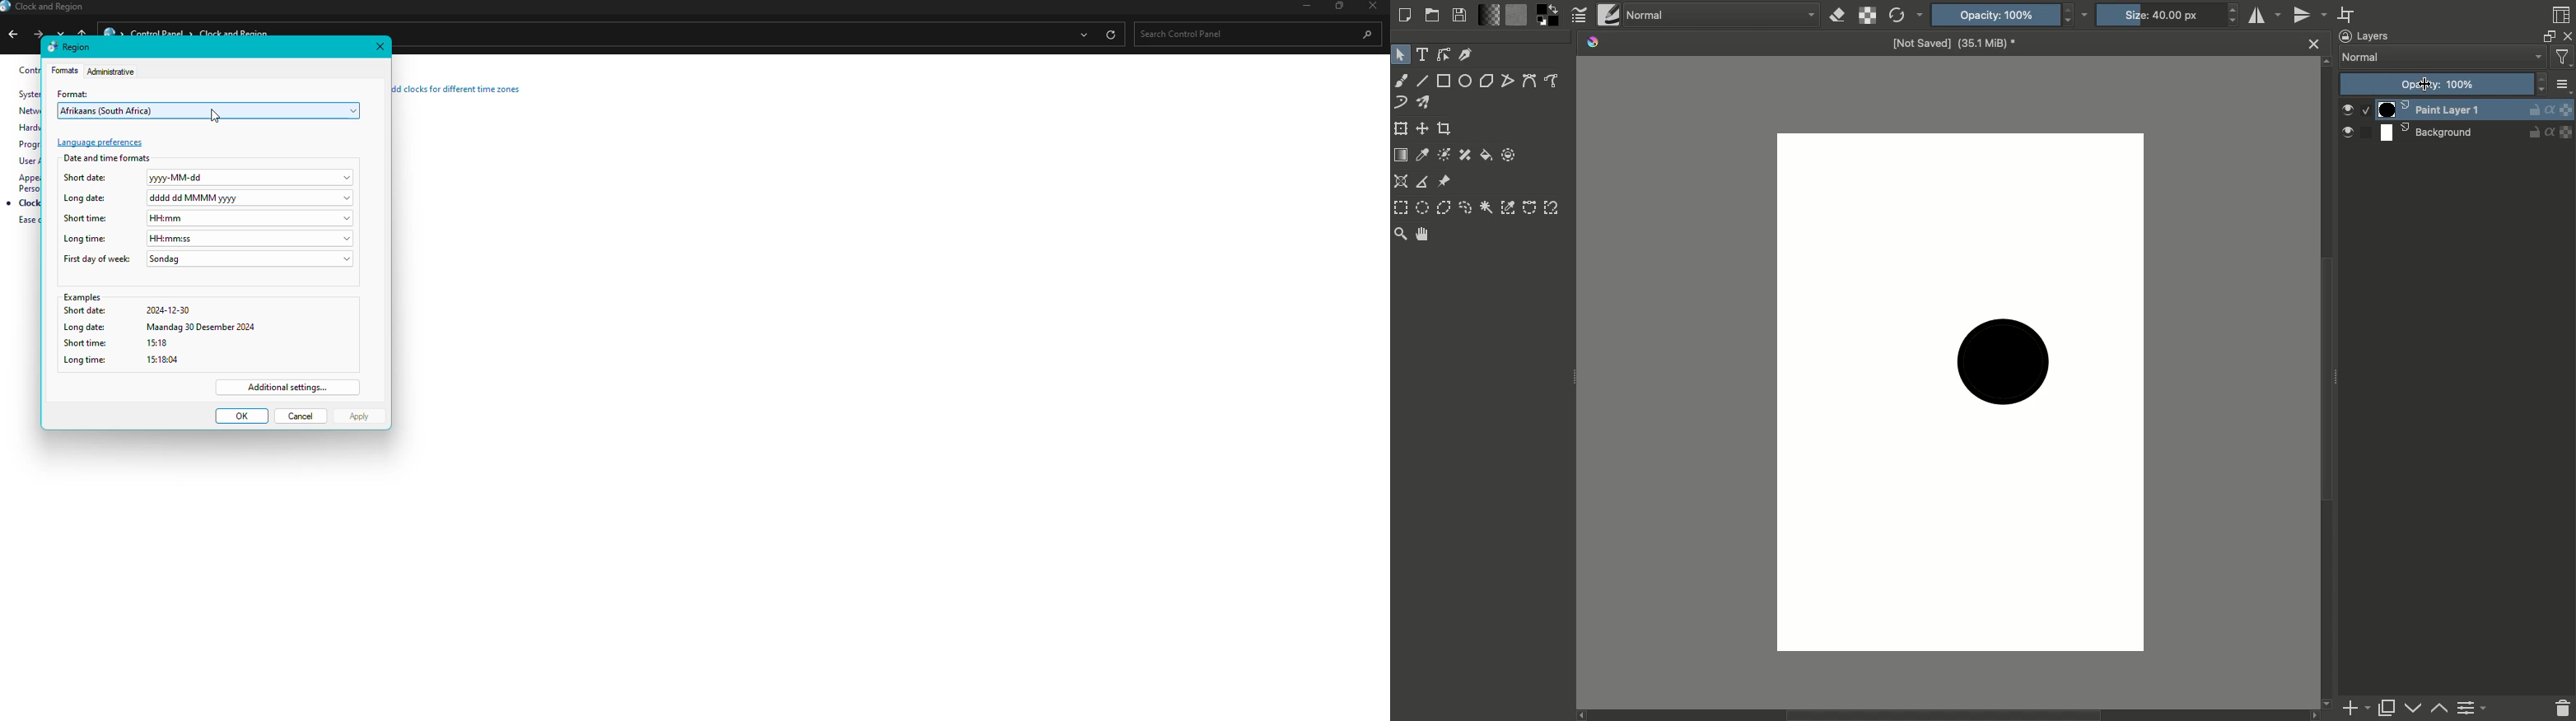 The height and width of the screenshot is (728, 2576). Describe the element at coordinates (2424, 84) in the screenshot. I see `cursor` at that location.